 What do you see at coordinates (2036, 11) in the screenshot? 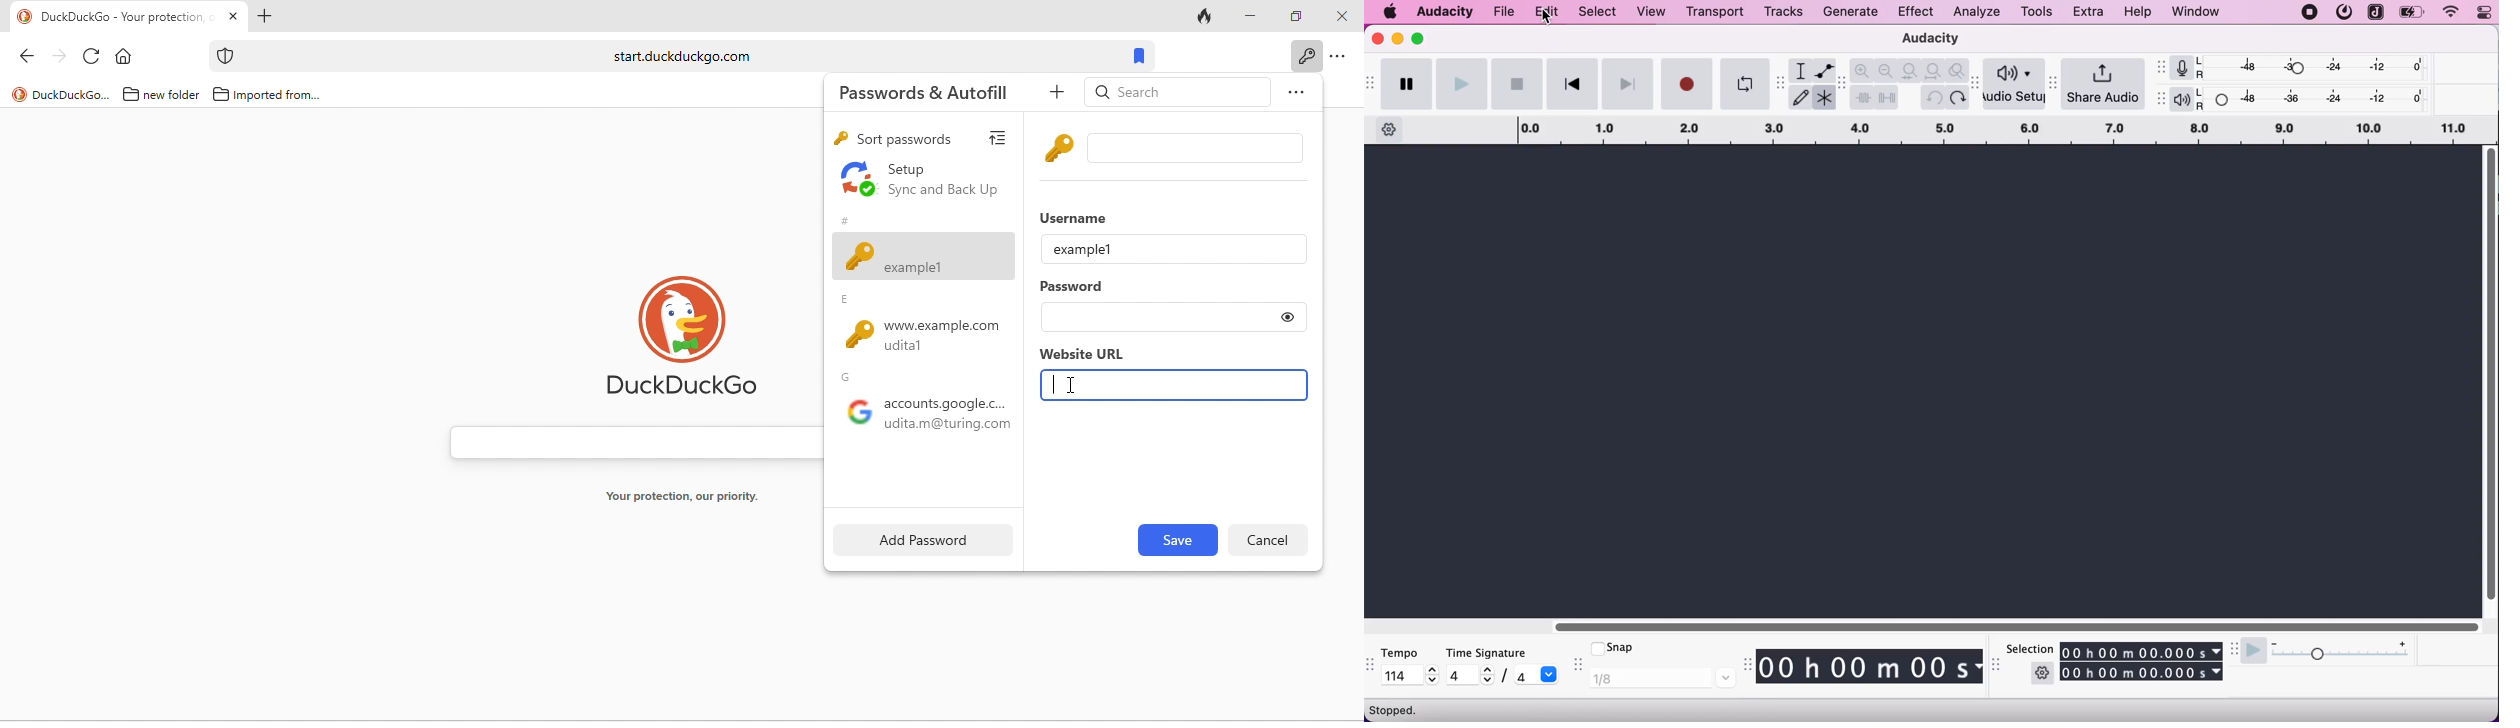
I see `tools` at bounding box center [2036, 11].